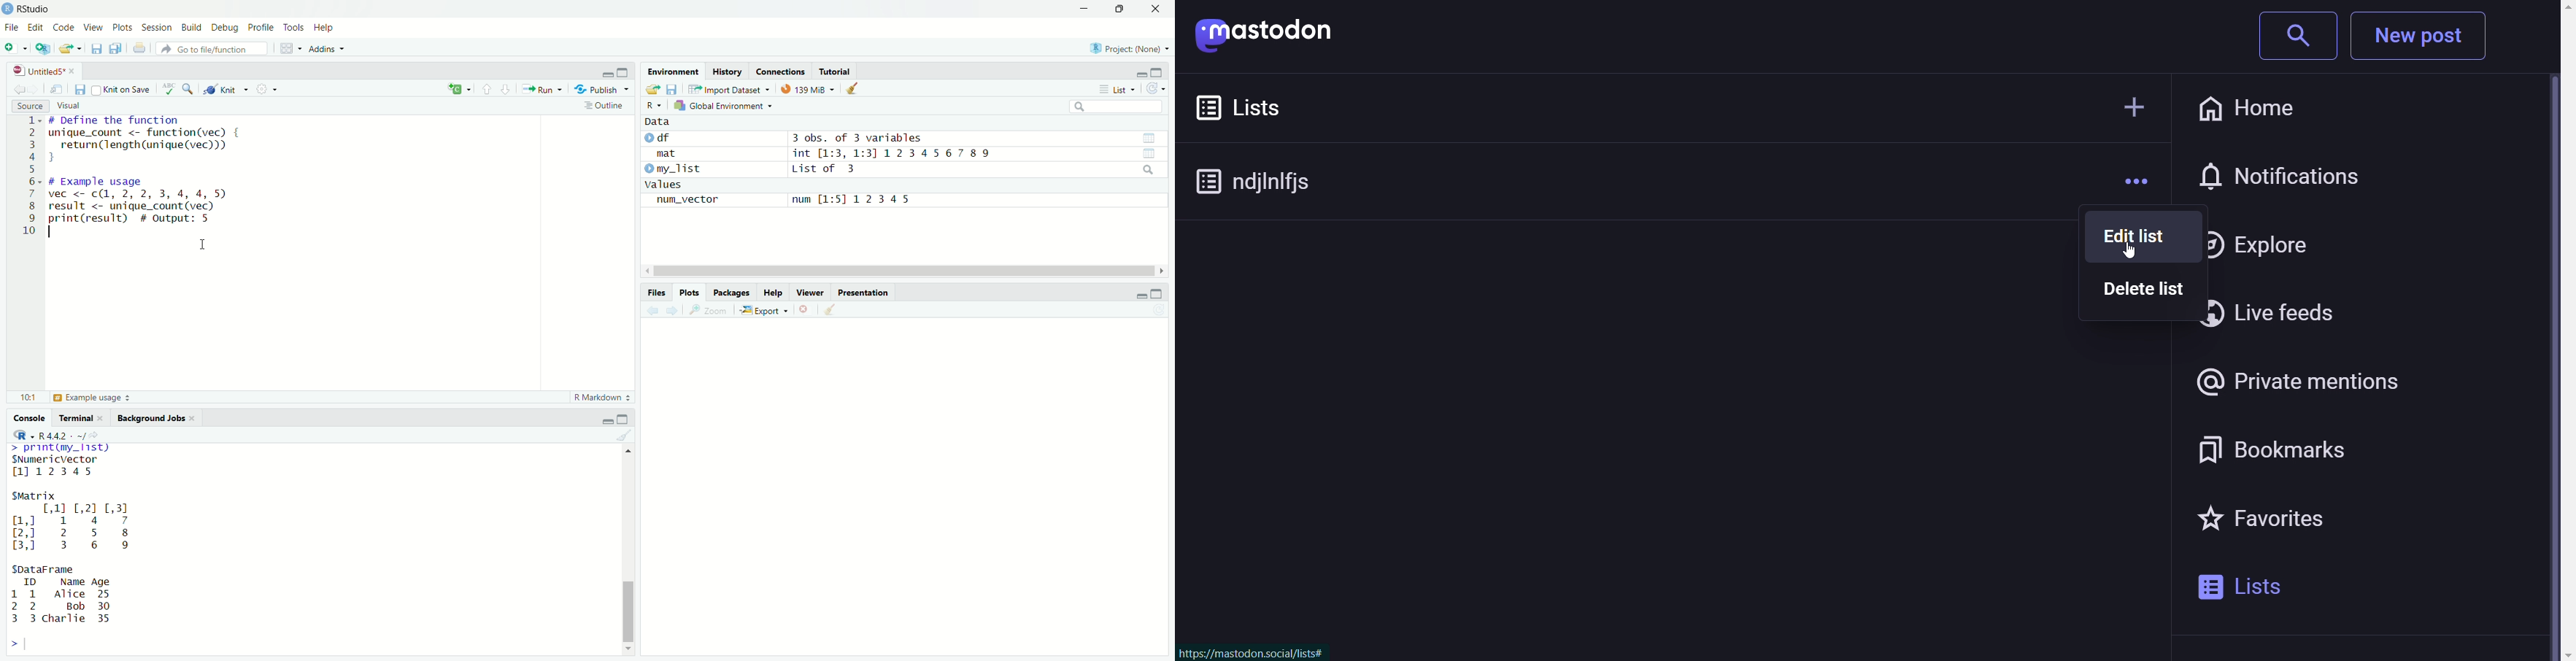 The image size is (2576, 672). I want to click on knit, so click(226, 89).